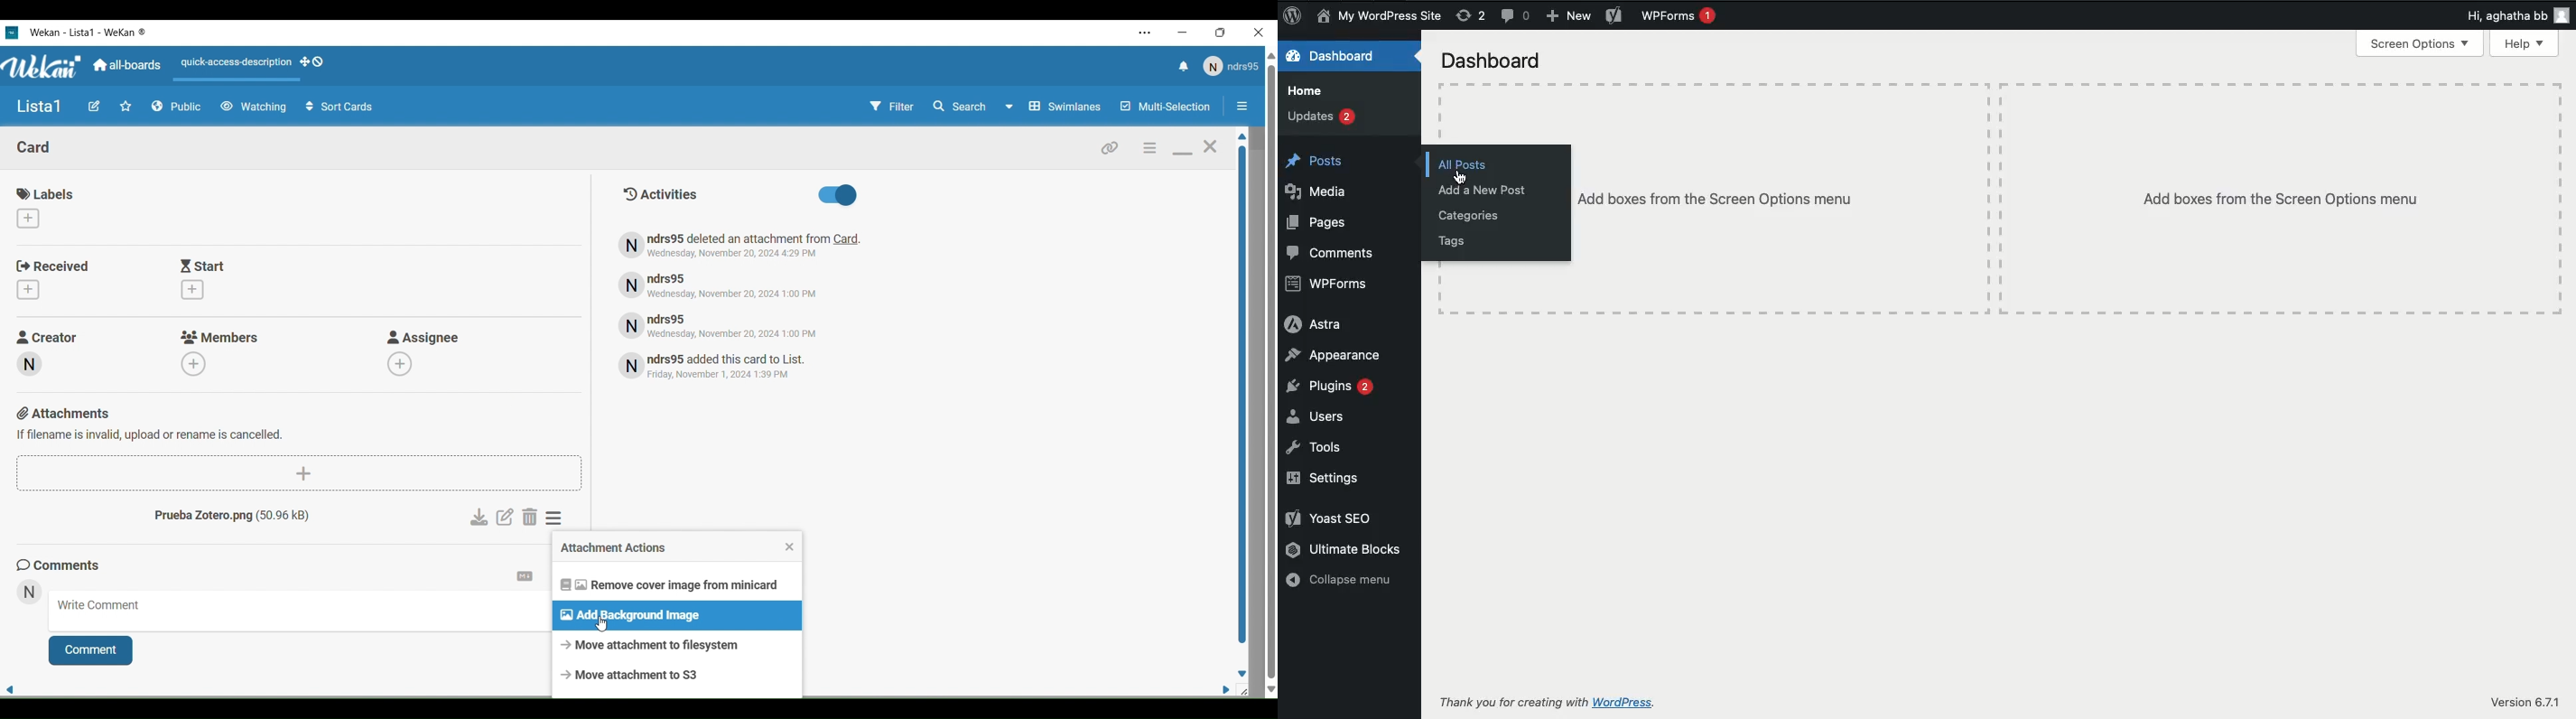  What do you see at coordinates (1381, 17) in the screenshot?
I see `My wordpress site` at bounding box center [1381, 17].